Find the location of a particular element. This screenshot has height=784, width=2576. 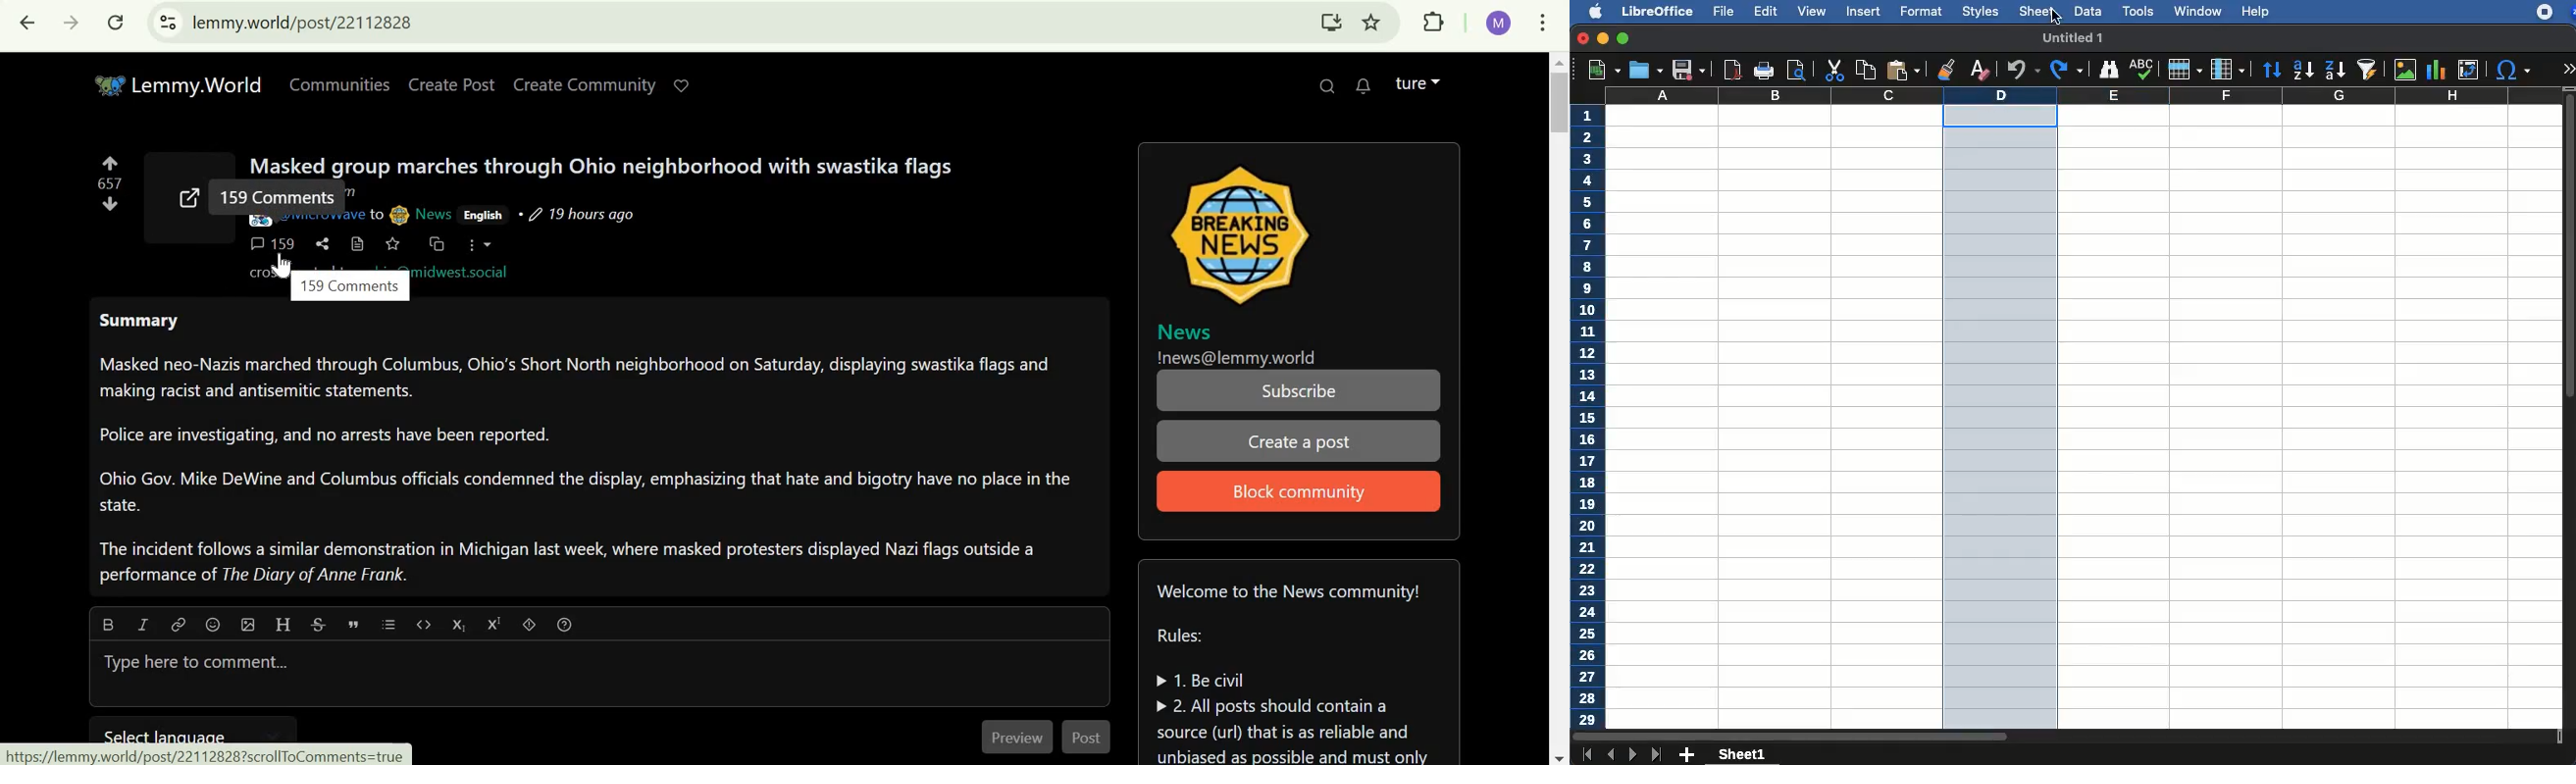

Italic is located at coordinates (141, 624).